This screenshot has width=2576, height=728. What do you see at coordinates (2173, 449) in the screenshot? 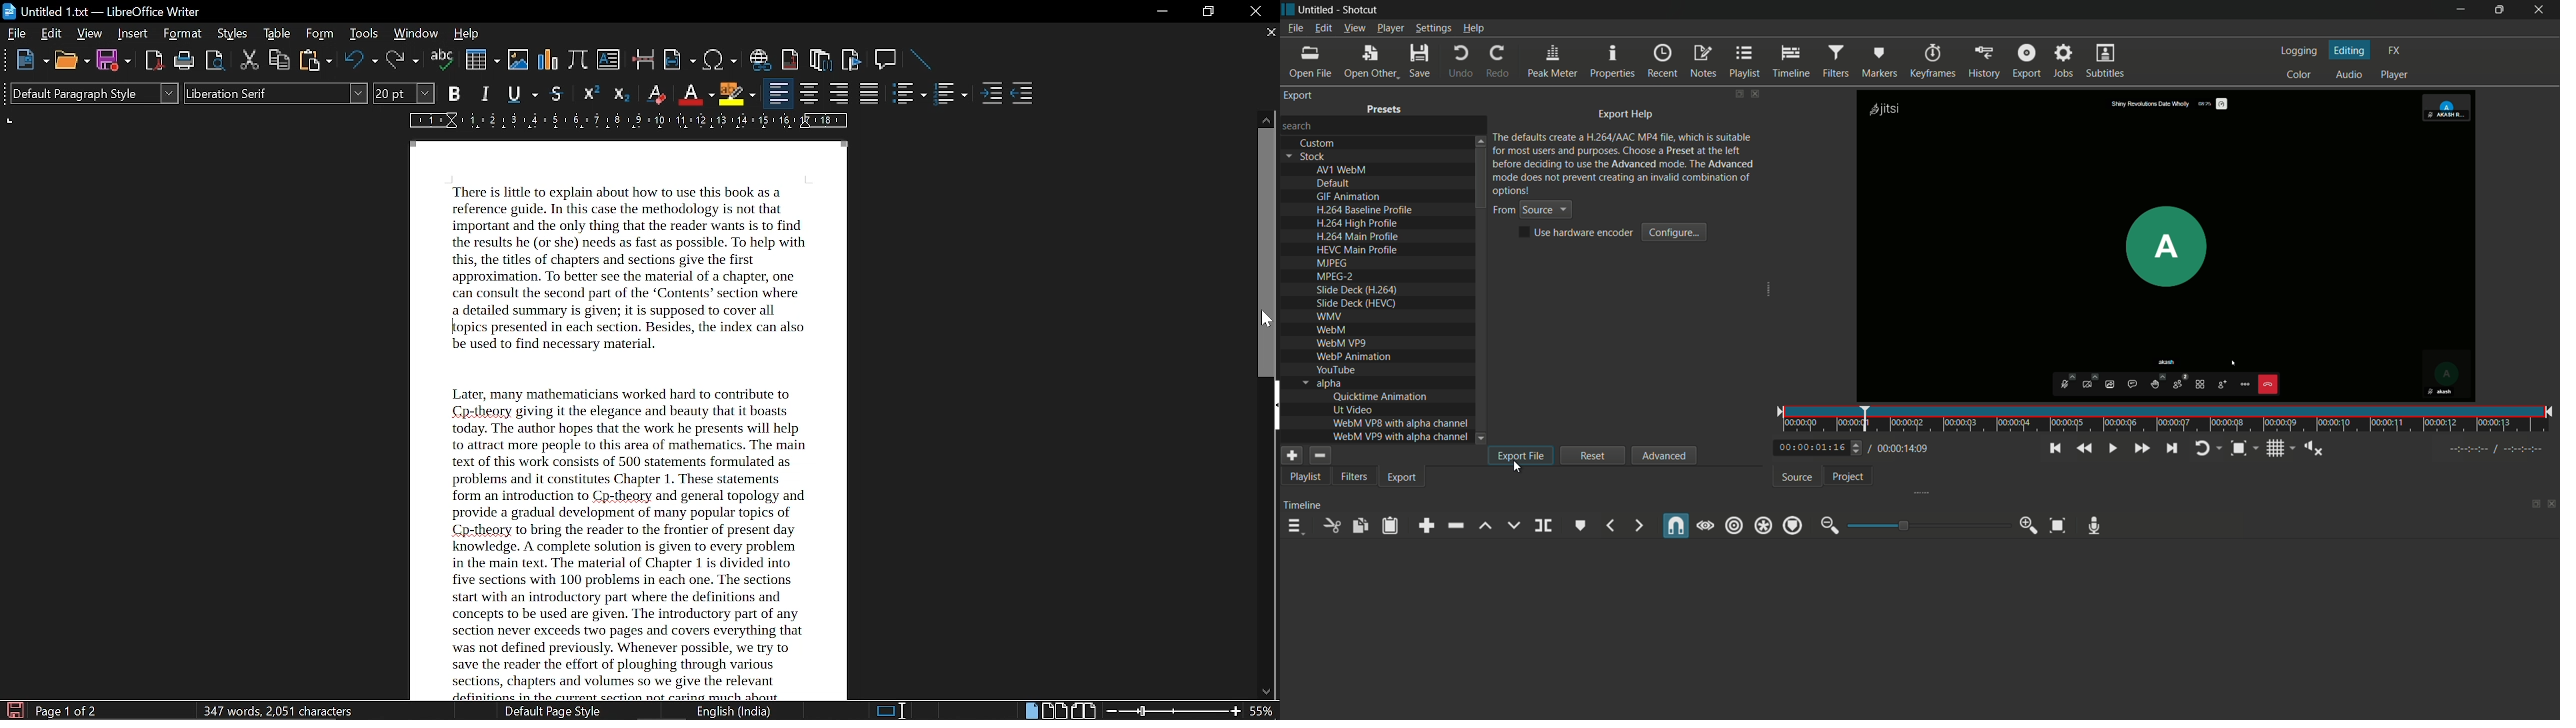
I see `skip to the next point` at bounding box center [2173, 449].